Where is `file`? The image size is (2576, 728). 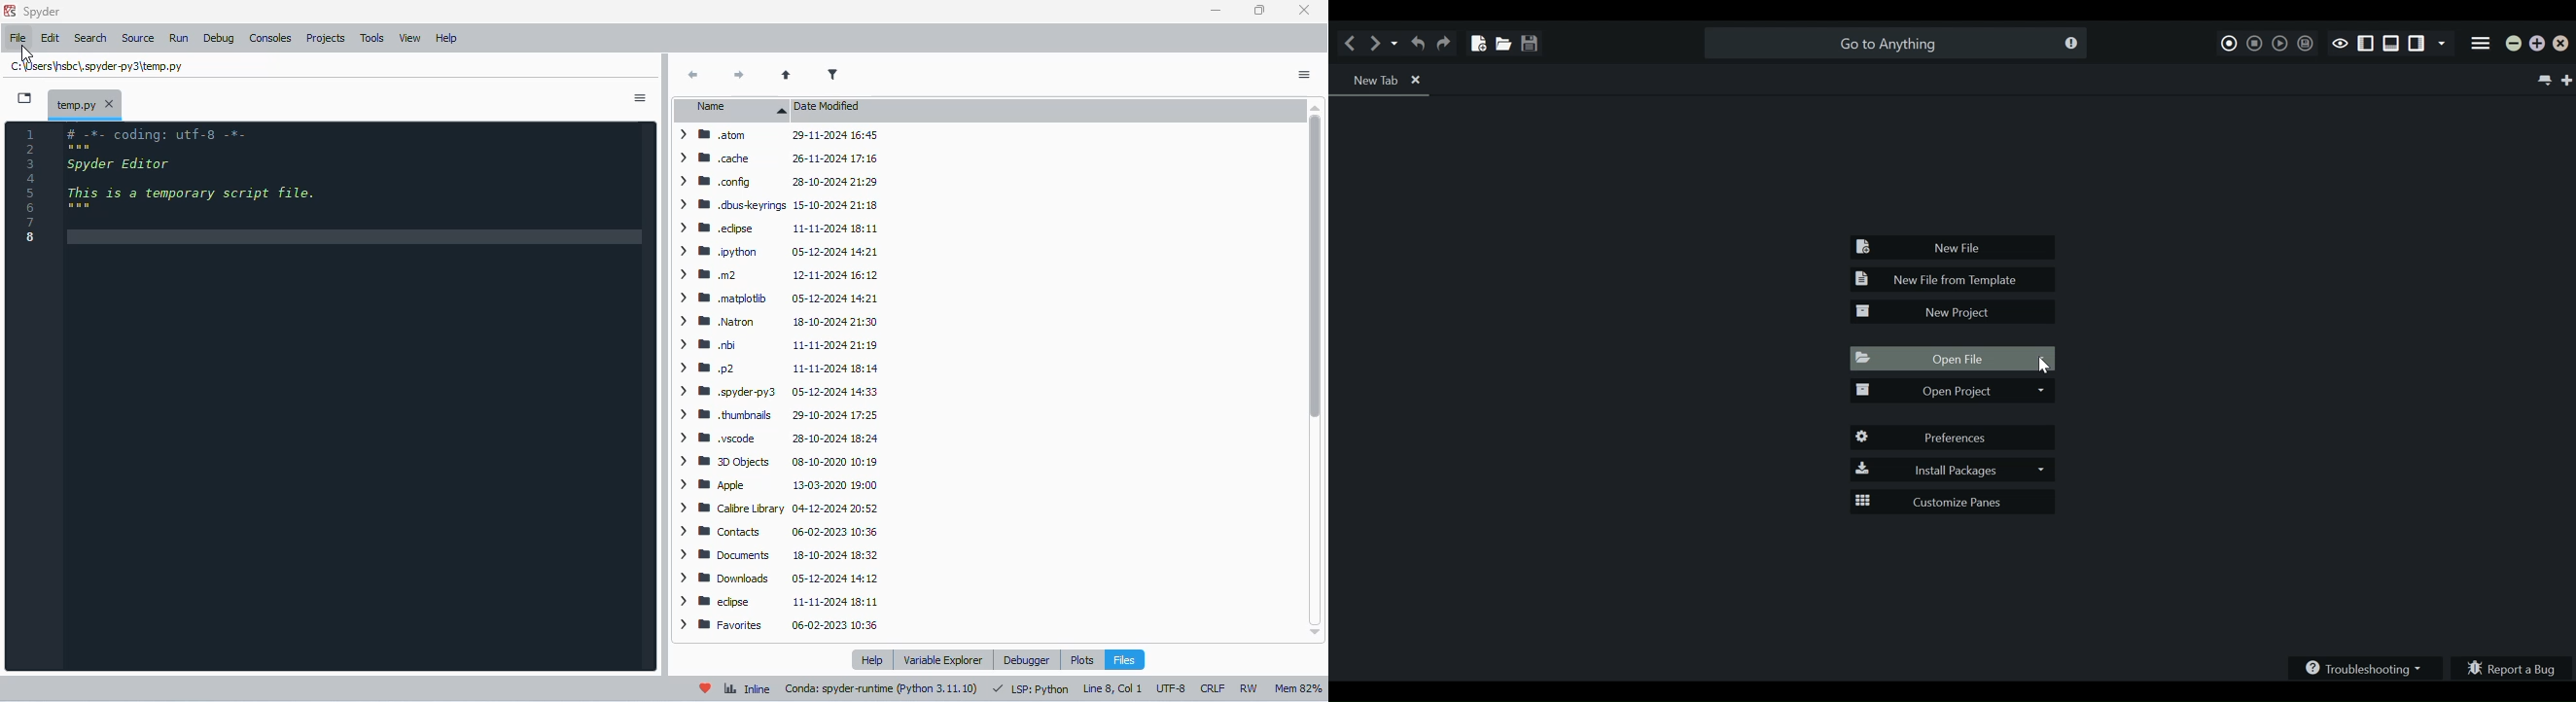
file is located at coordinates (18, 38).